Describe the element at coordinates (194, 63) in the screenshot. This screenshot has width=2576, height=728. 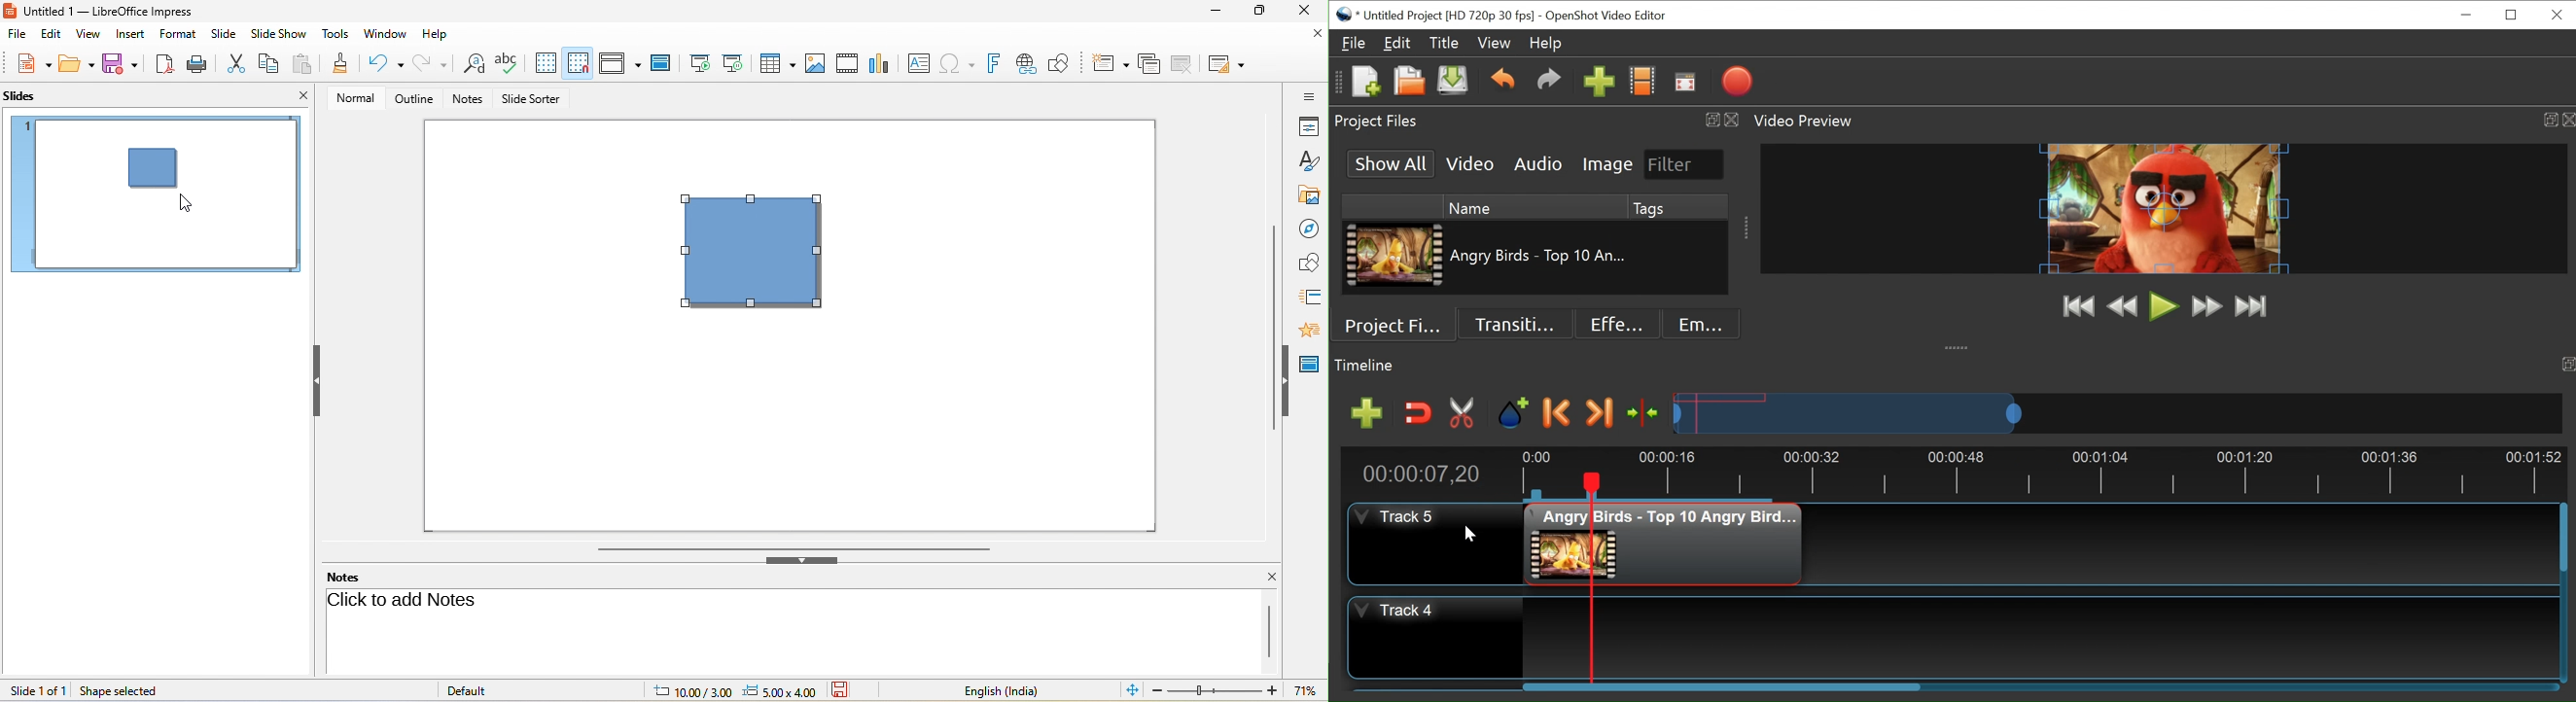
I see `print` at that location.